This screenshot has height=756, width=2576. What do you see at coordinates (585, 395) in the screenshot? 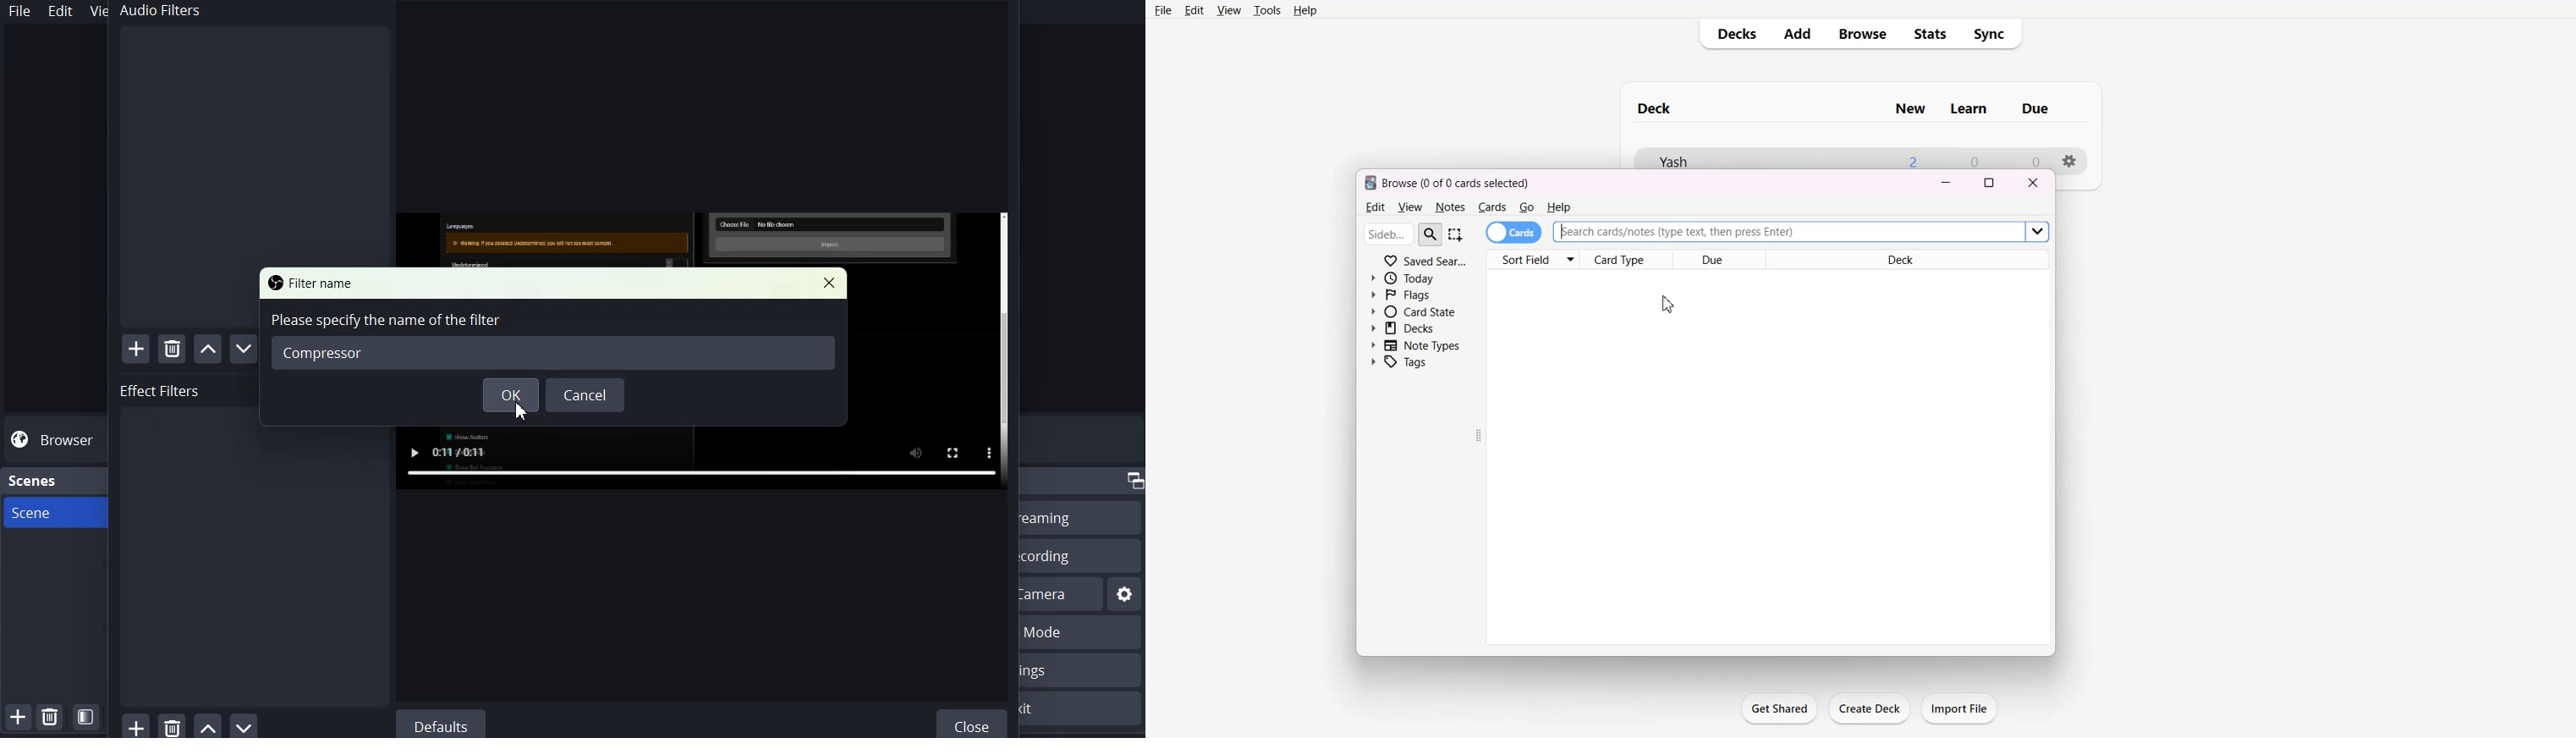
I see `Cancel` at bounding box center [585, 395].